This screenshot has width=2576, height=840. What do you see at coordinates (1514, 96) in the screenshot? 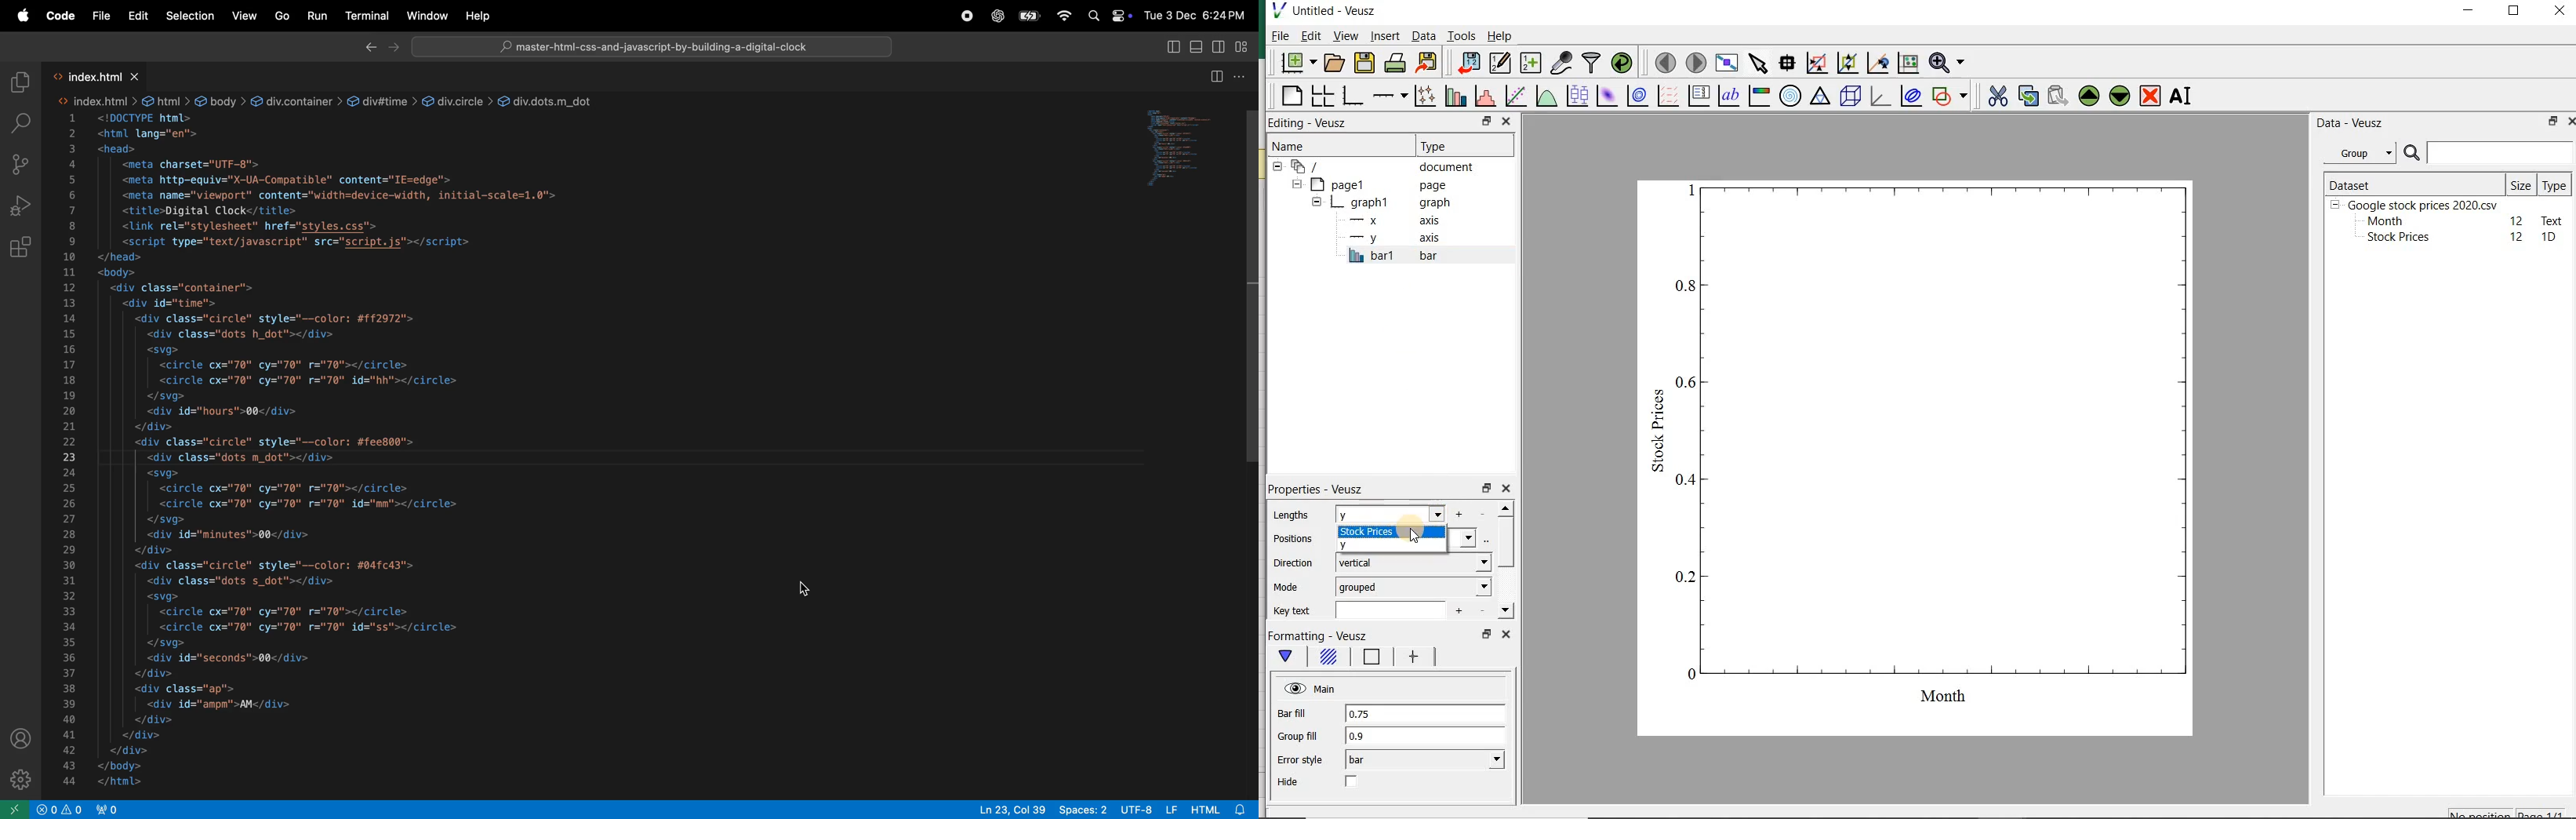
I see `fit a function to data` at bounding box center [1514, 96].